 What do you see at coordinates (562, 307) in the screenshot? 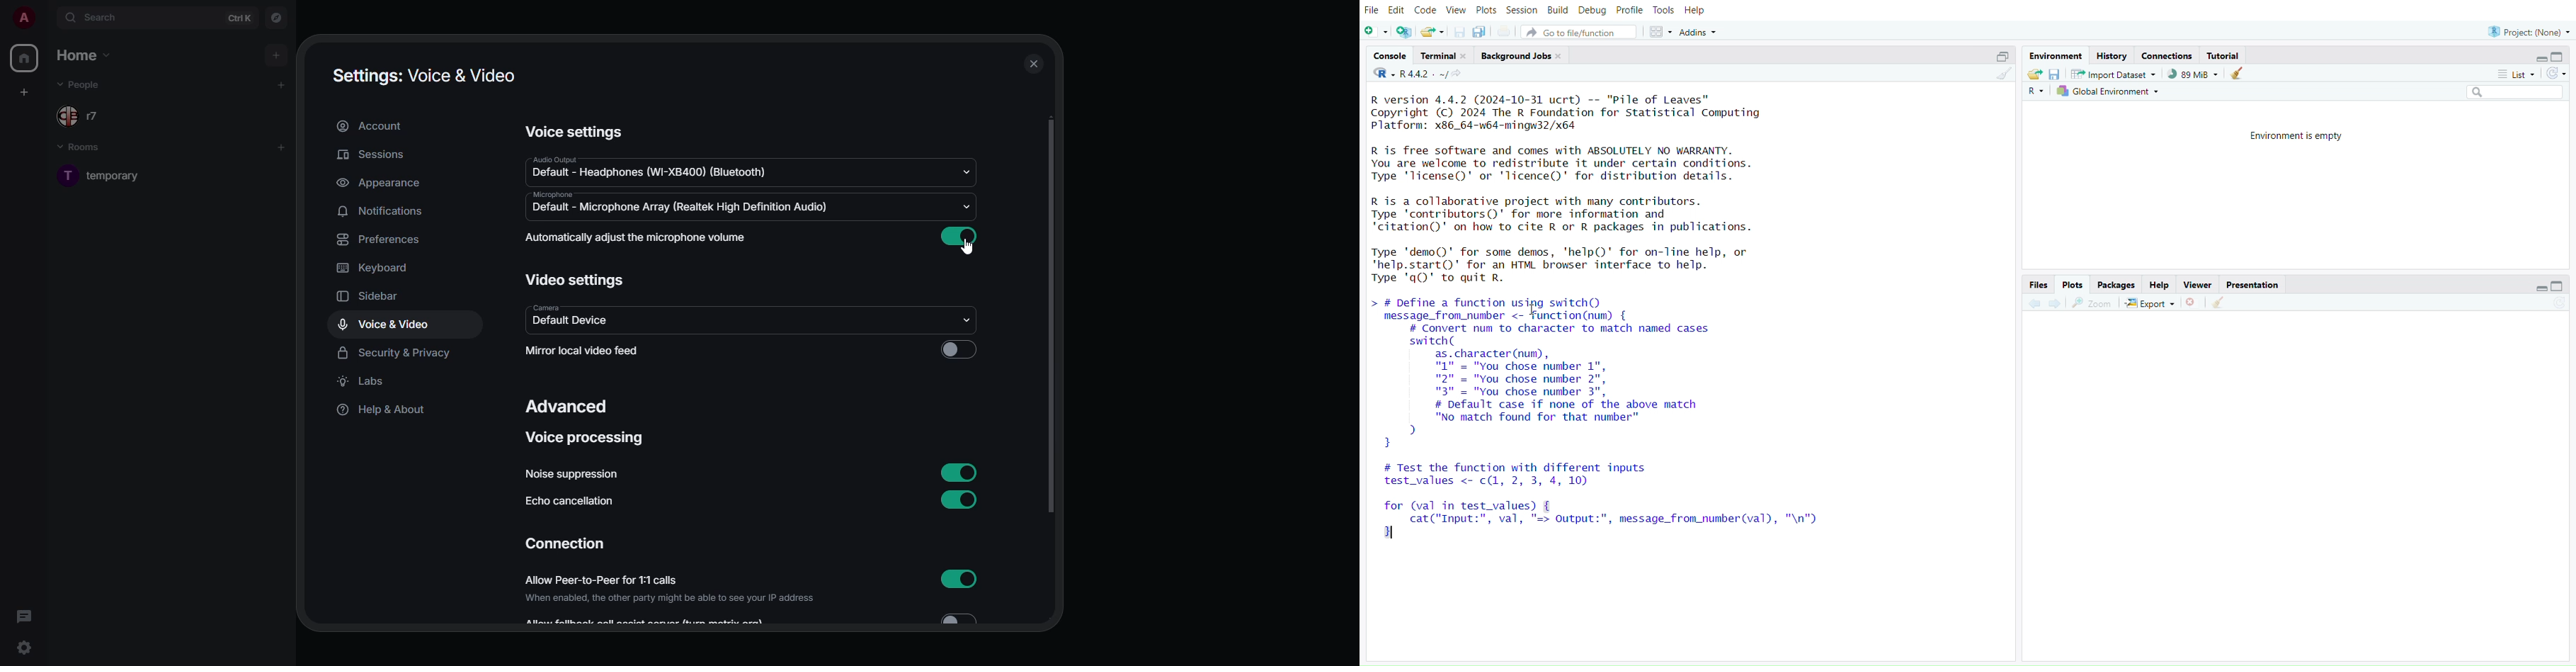
I see `camera` at bounding box center [562, 307].